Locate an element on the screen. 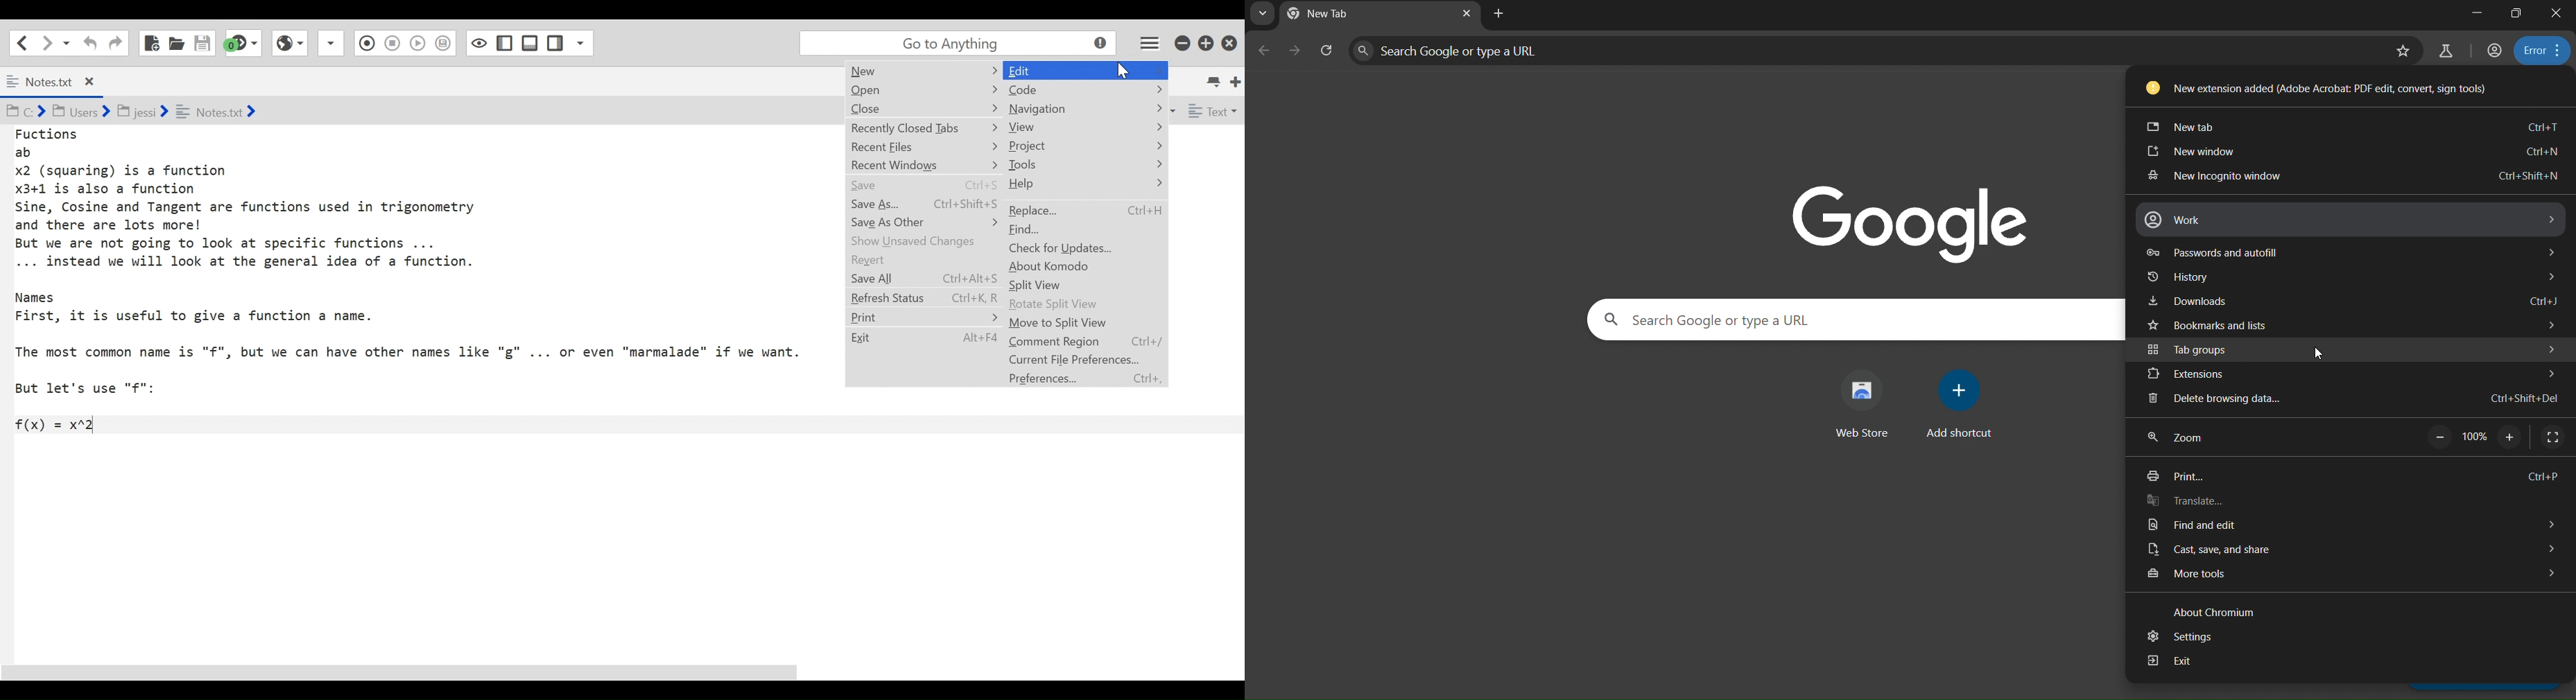  Show/Hide Left Pane is located at coordinates (530, 43).